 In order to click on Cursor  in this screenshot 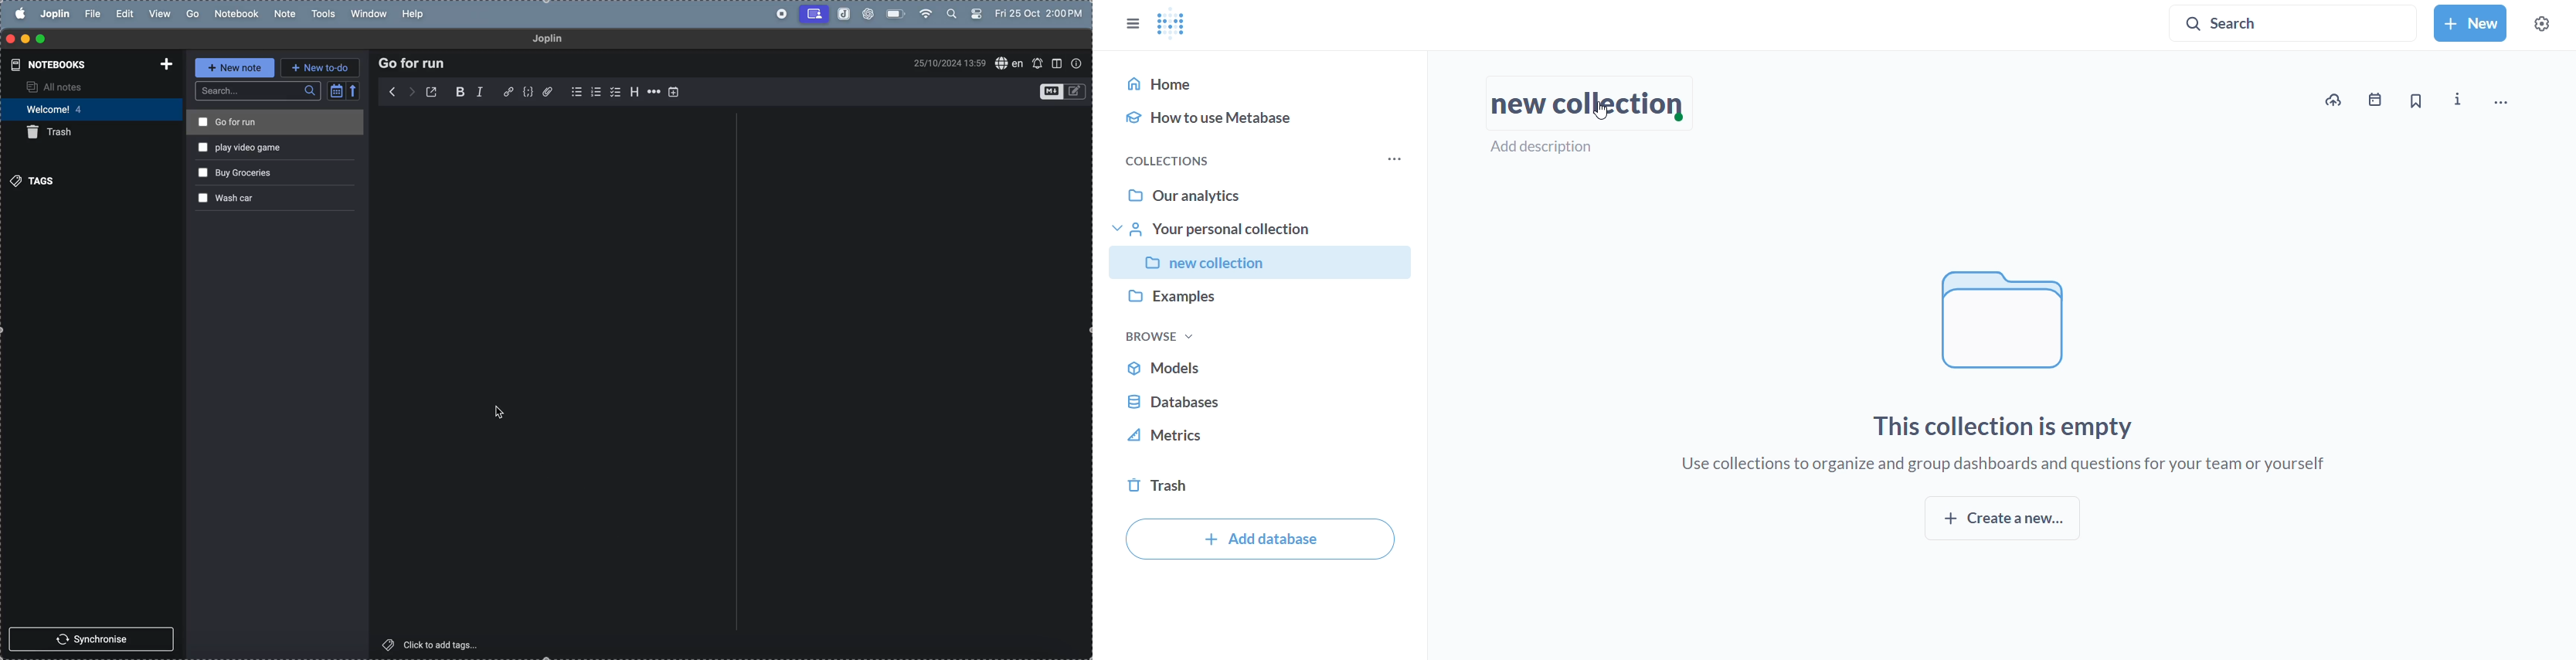, I will do `click(500, 413)`.